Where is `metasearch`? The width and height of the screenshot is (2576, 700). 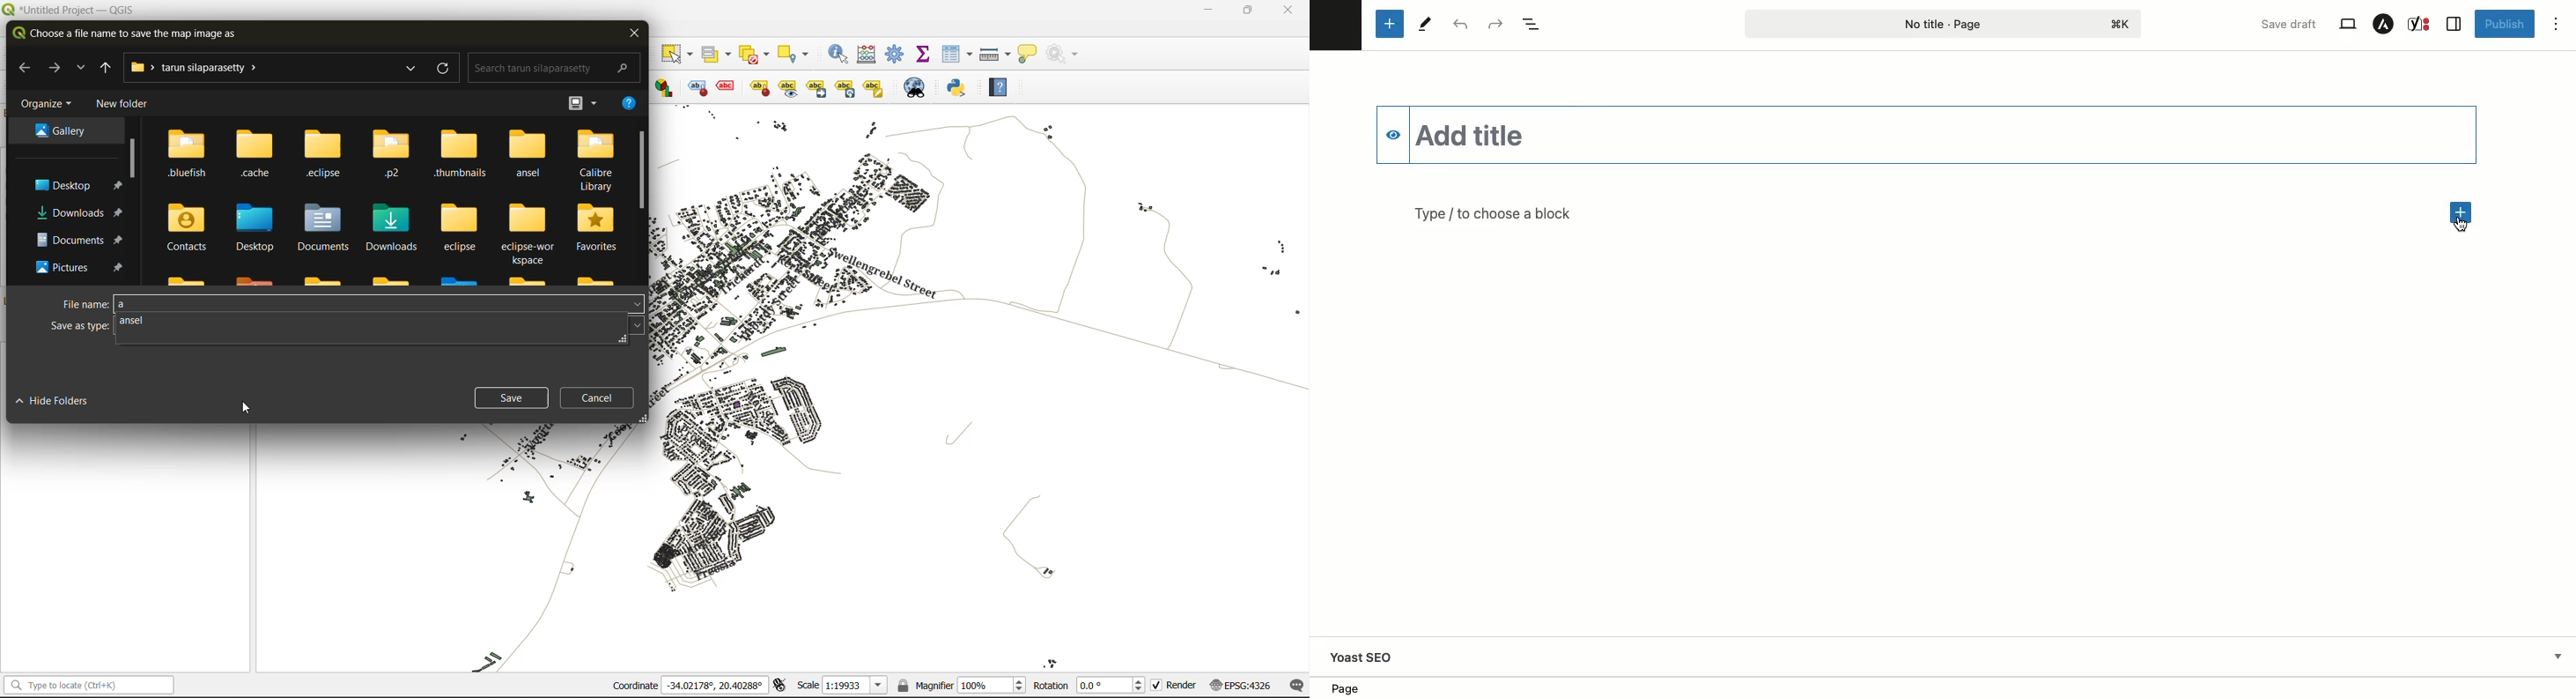 metasearch is located at coordinates (917, 87).